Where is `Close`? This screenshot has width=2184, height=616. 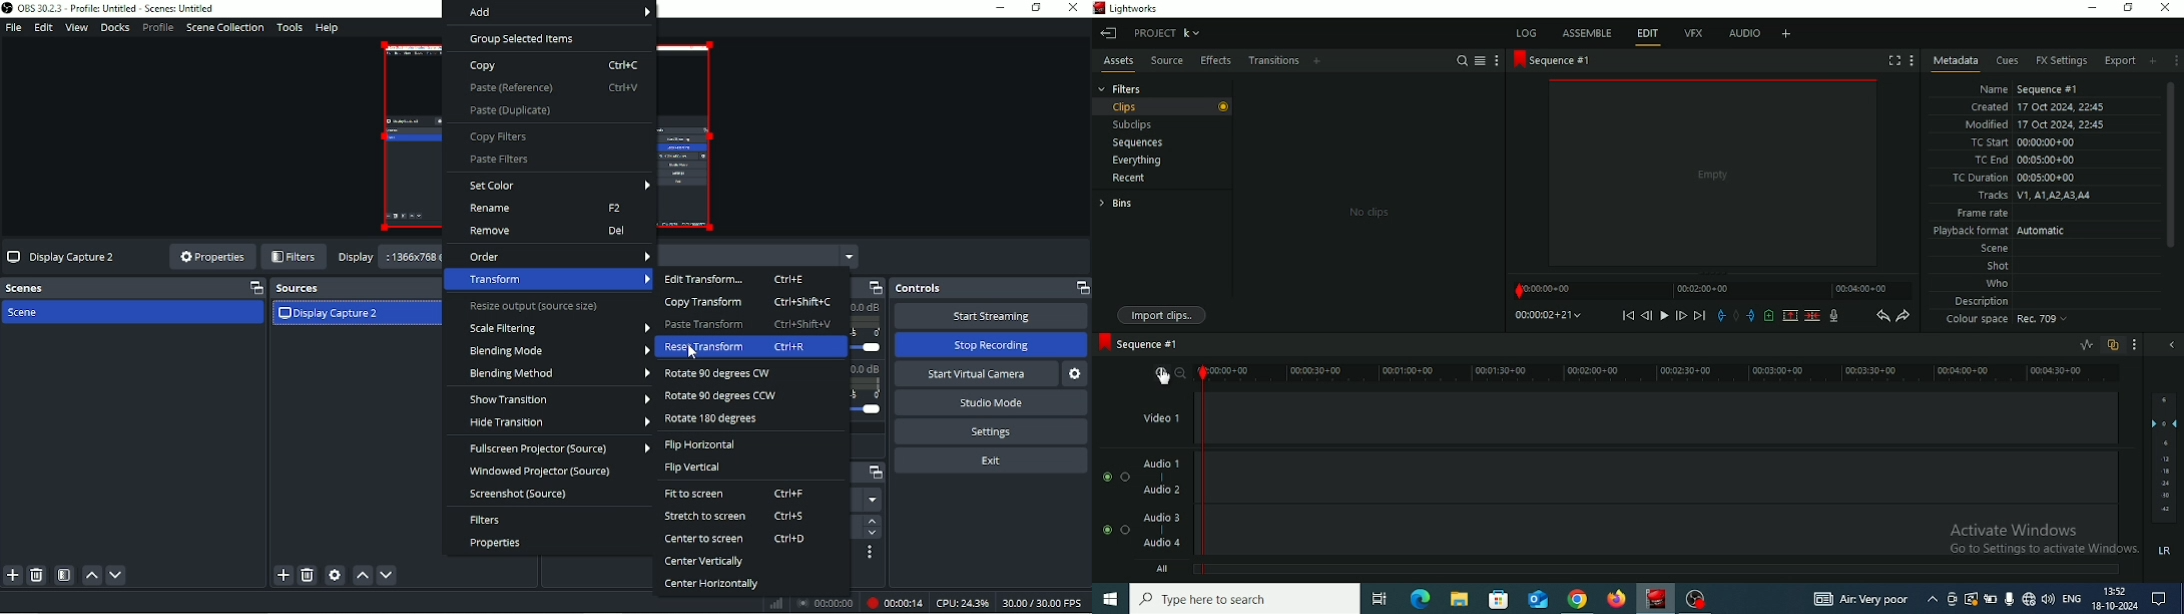 Close is located at coordinates (2166, 8).